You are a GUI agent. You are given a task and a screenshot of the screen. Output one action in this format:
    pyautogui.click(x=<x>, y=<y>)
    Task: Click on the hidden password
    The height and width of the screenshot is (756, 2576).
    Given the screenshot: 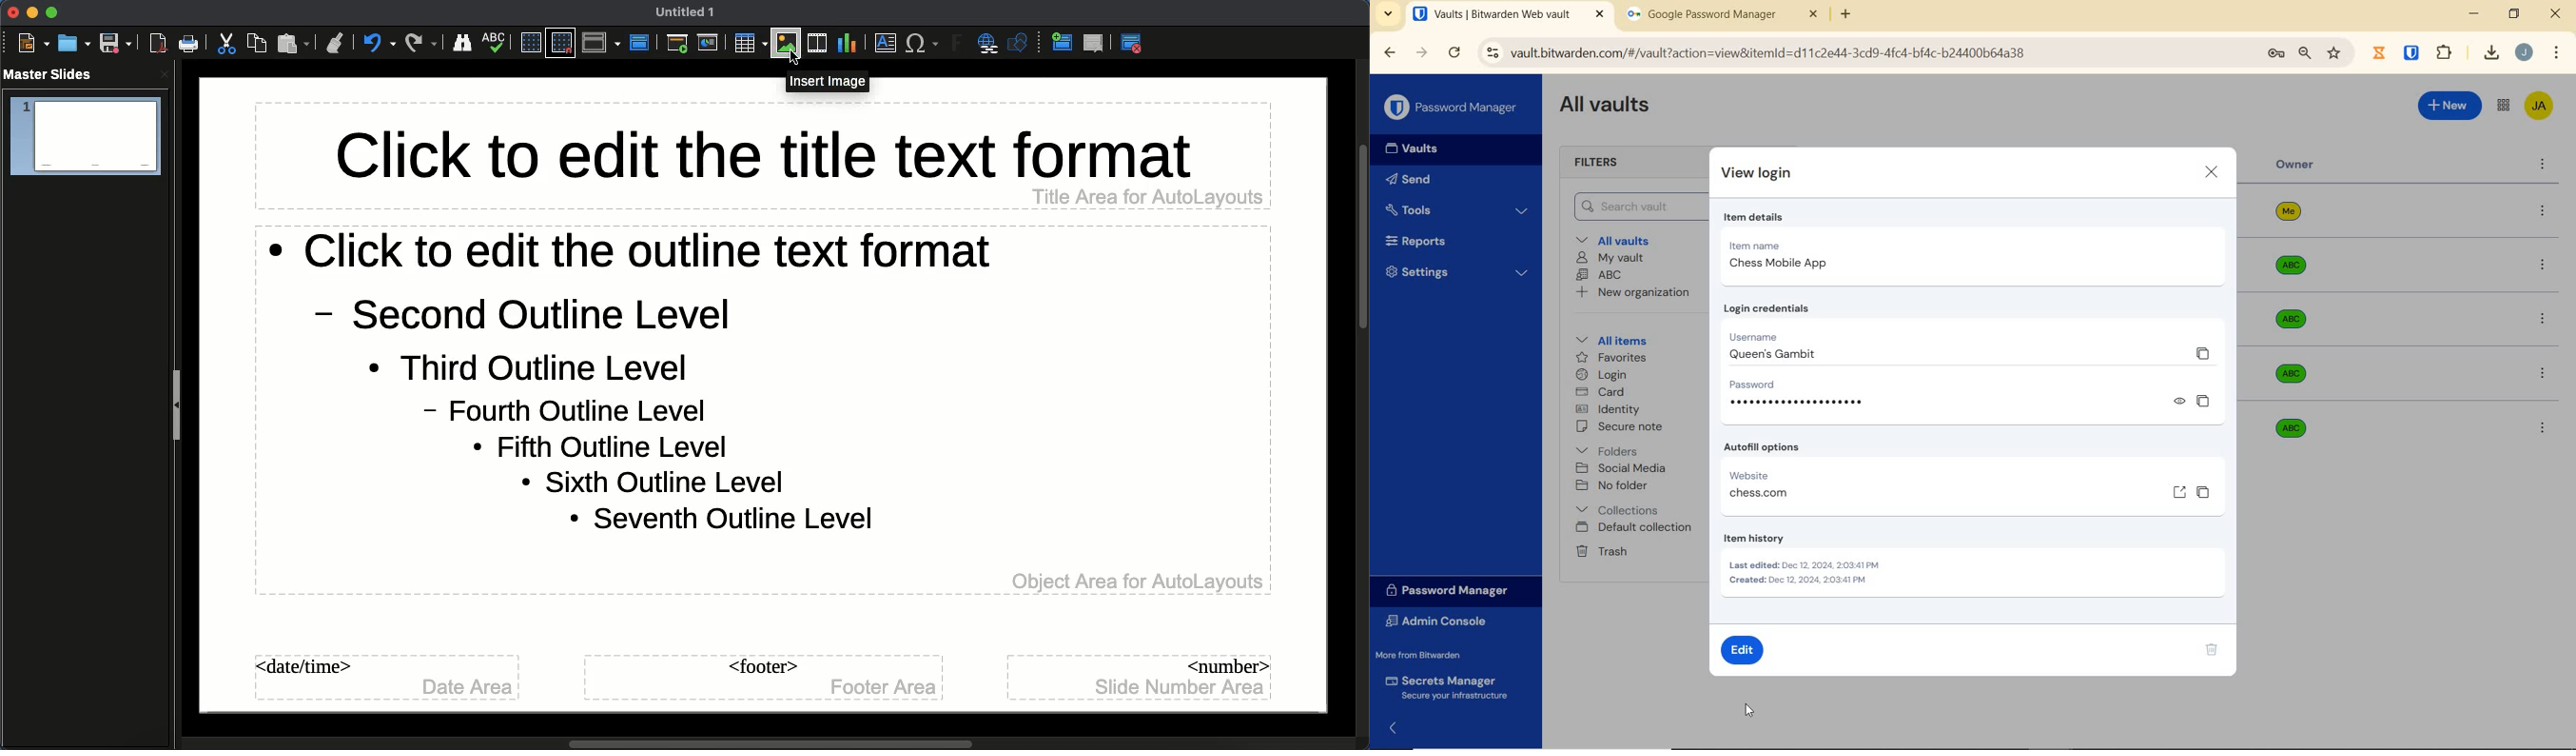 What is the action you would take?
    pyautogui.click(x=1801, y=402)
    